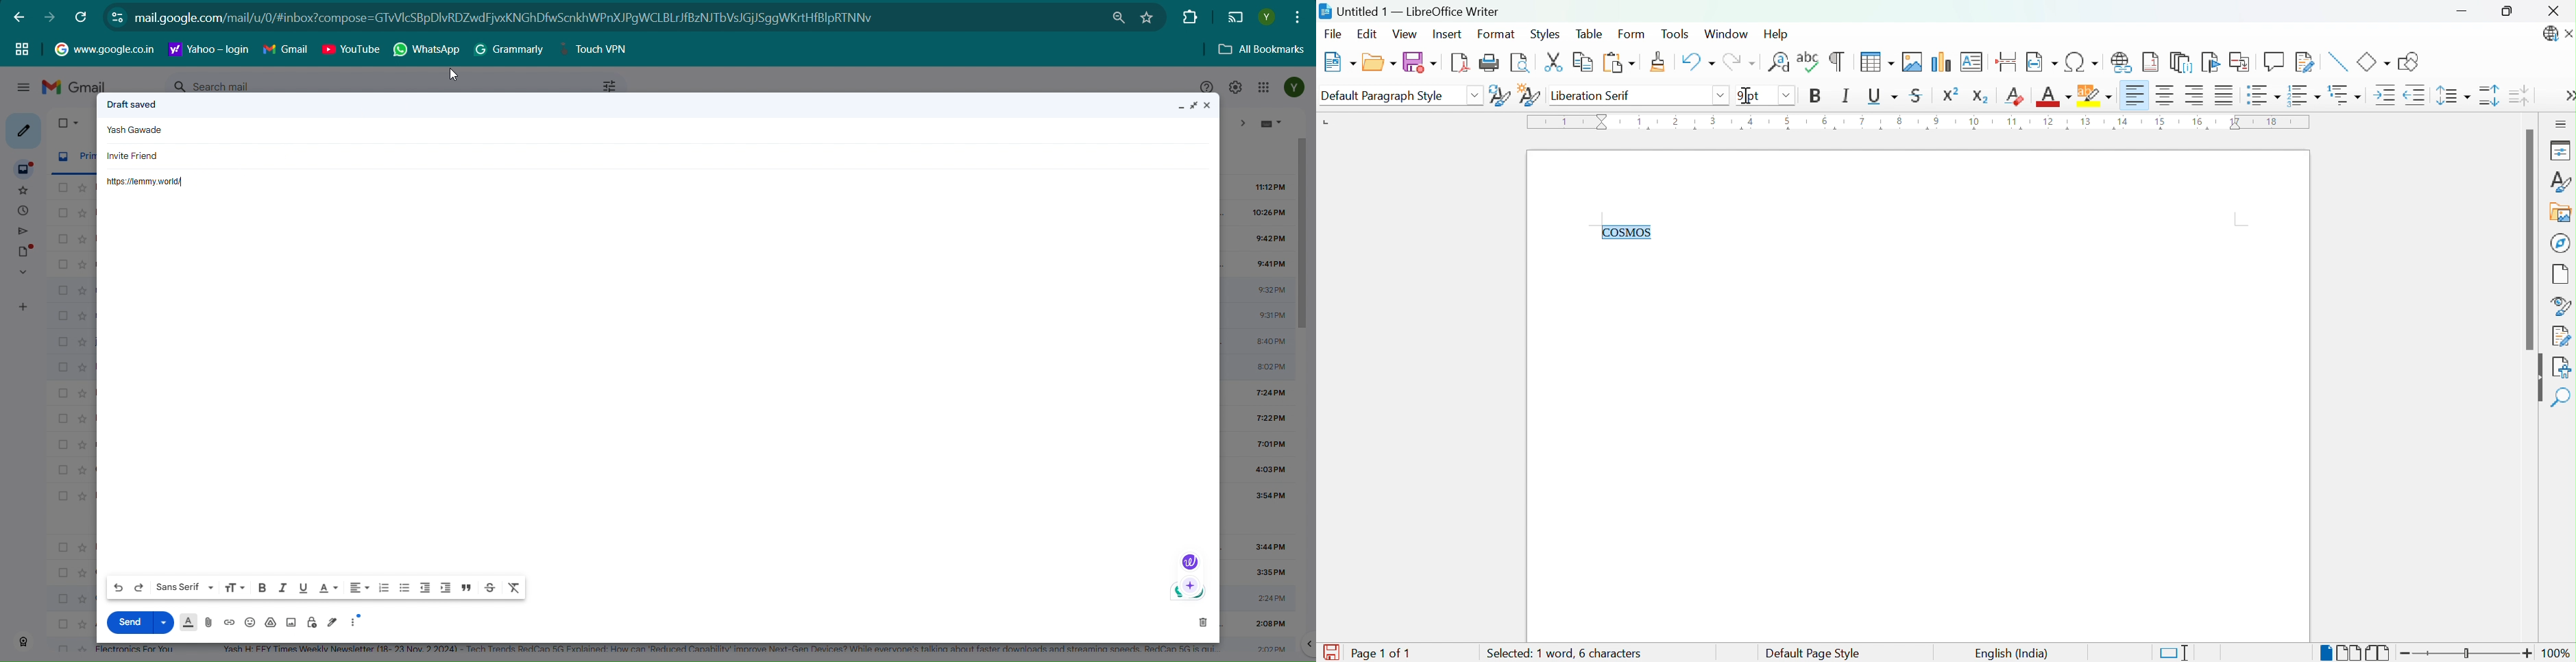 Image resolution: width=2576 pixels, height=672 pixels. Describe the element at coordinates (2561, 335) in the screenshot. I see `Manage Settings` at that location.